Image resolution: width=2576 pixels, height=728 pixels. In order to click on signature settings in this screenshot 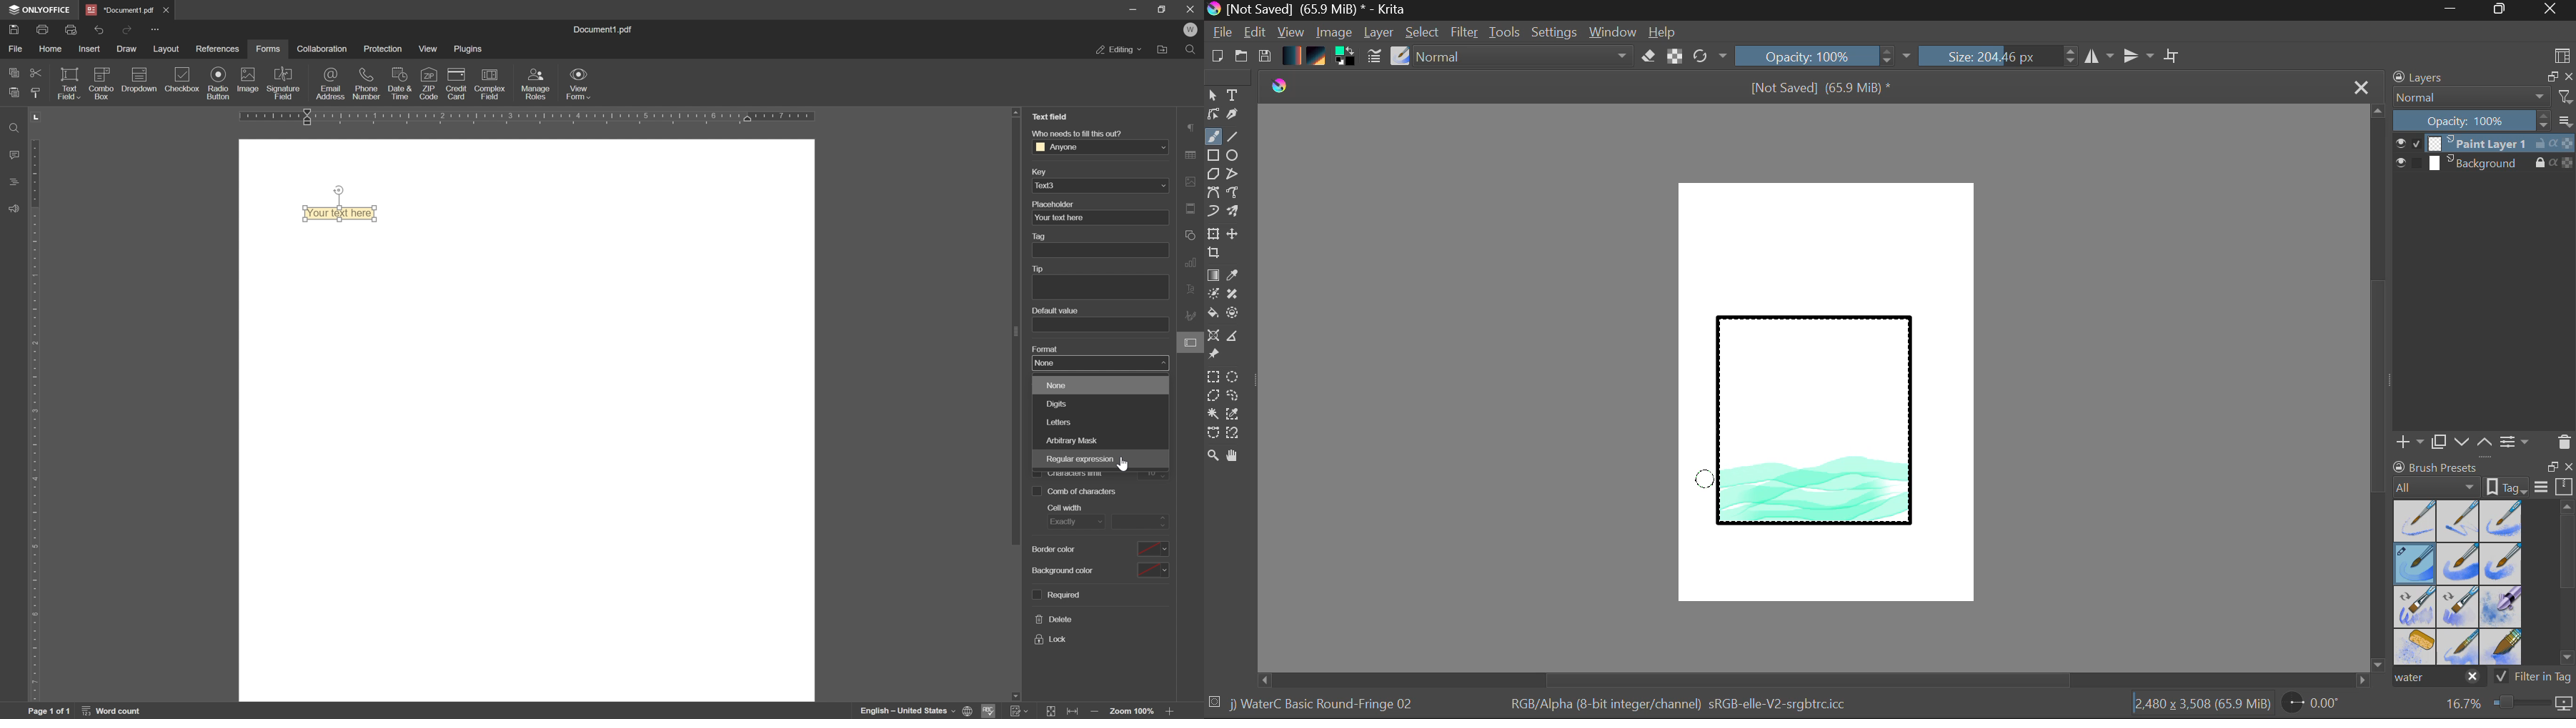, I will do `click(1192, 316)`.